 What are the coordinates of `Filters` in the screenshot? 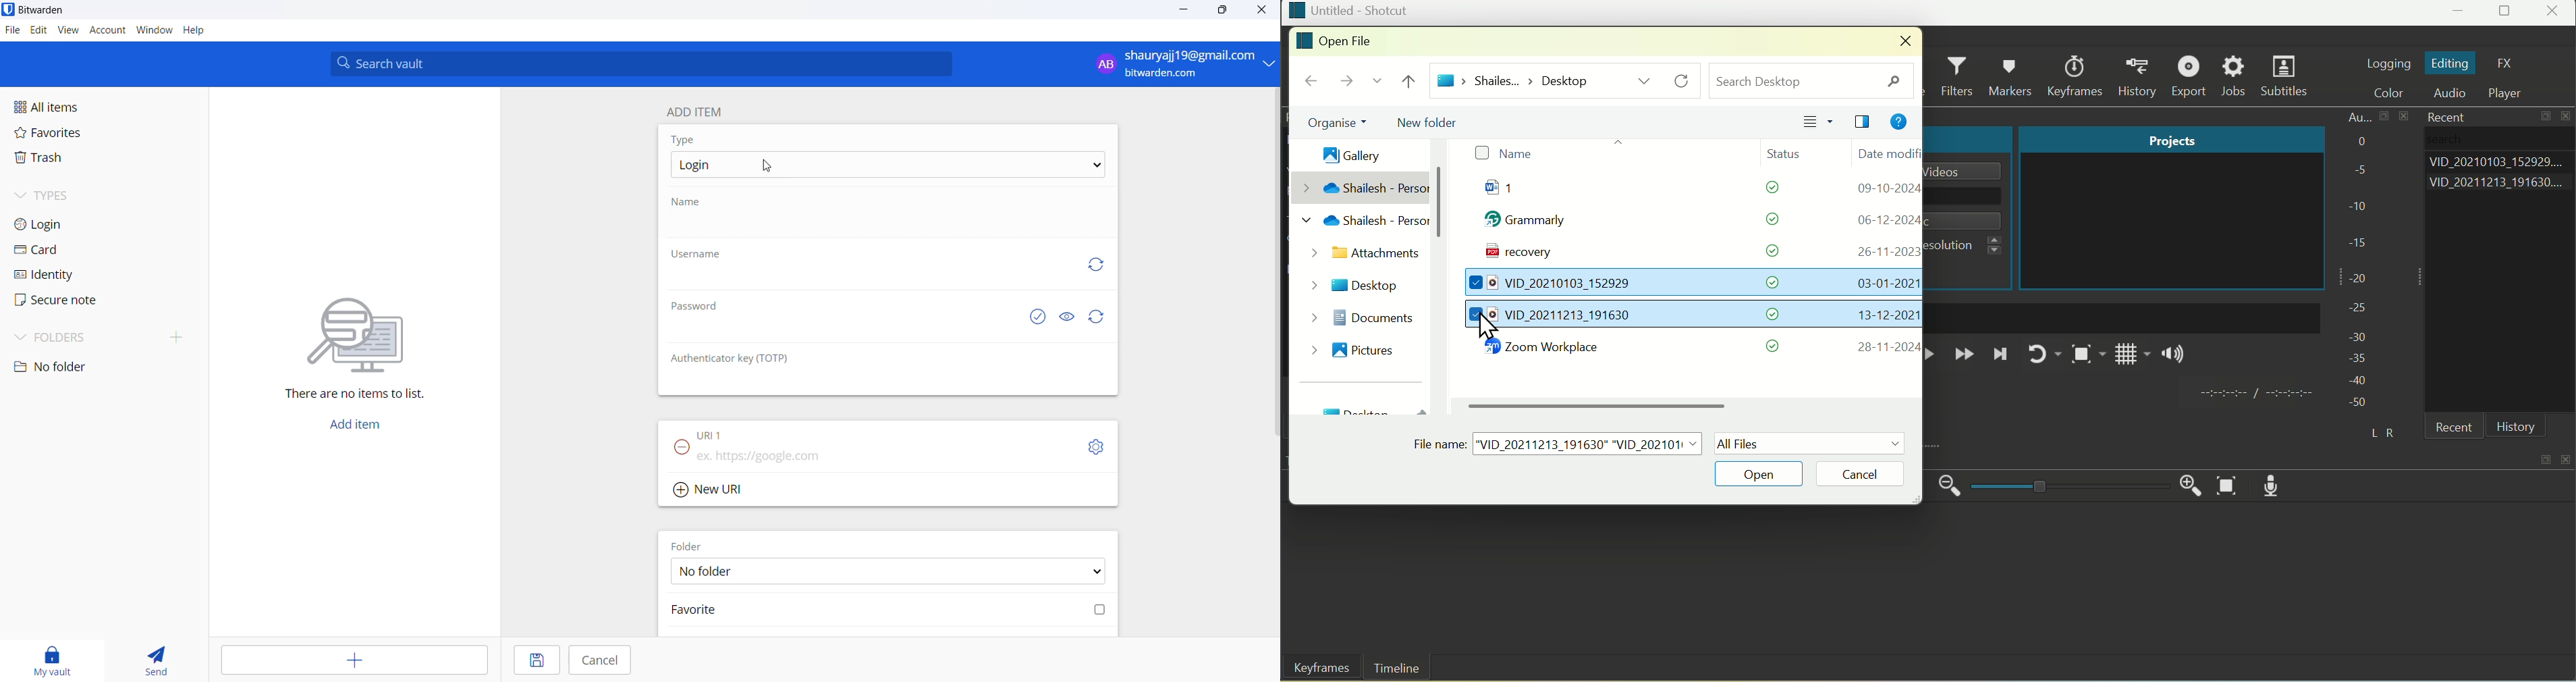 It's located at (1959, 77).